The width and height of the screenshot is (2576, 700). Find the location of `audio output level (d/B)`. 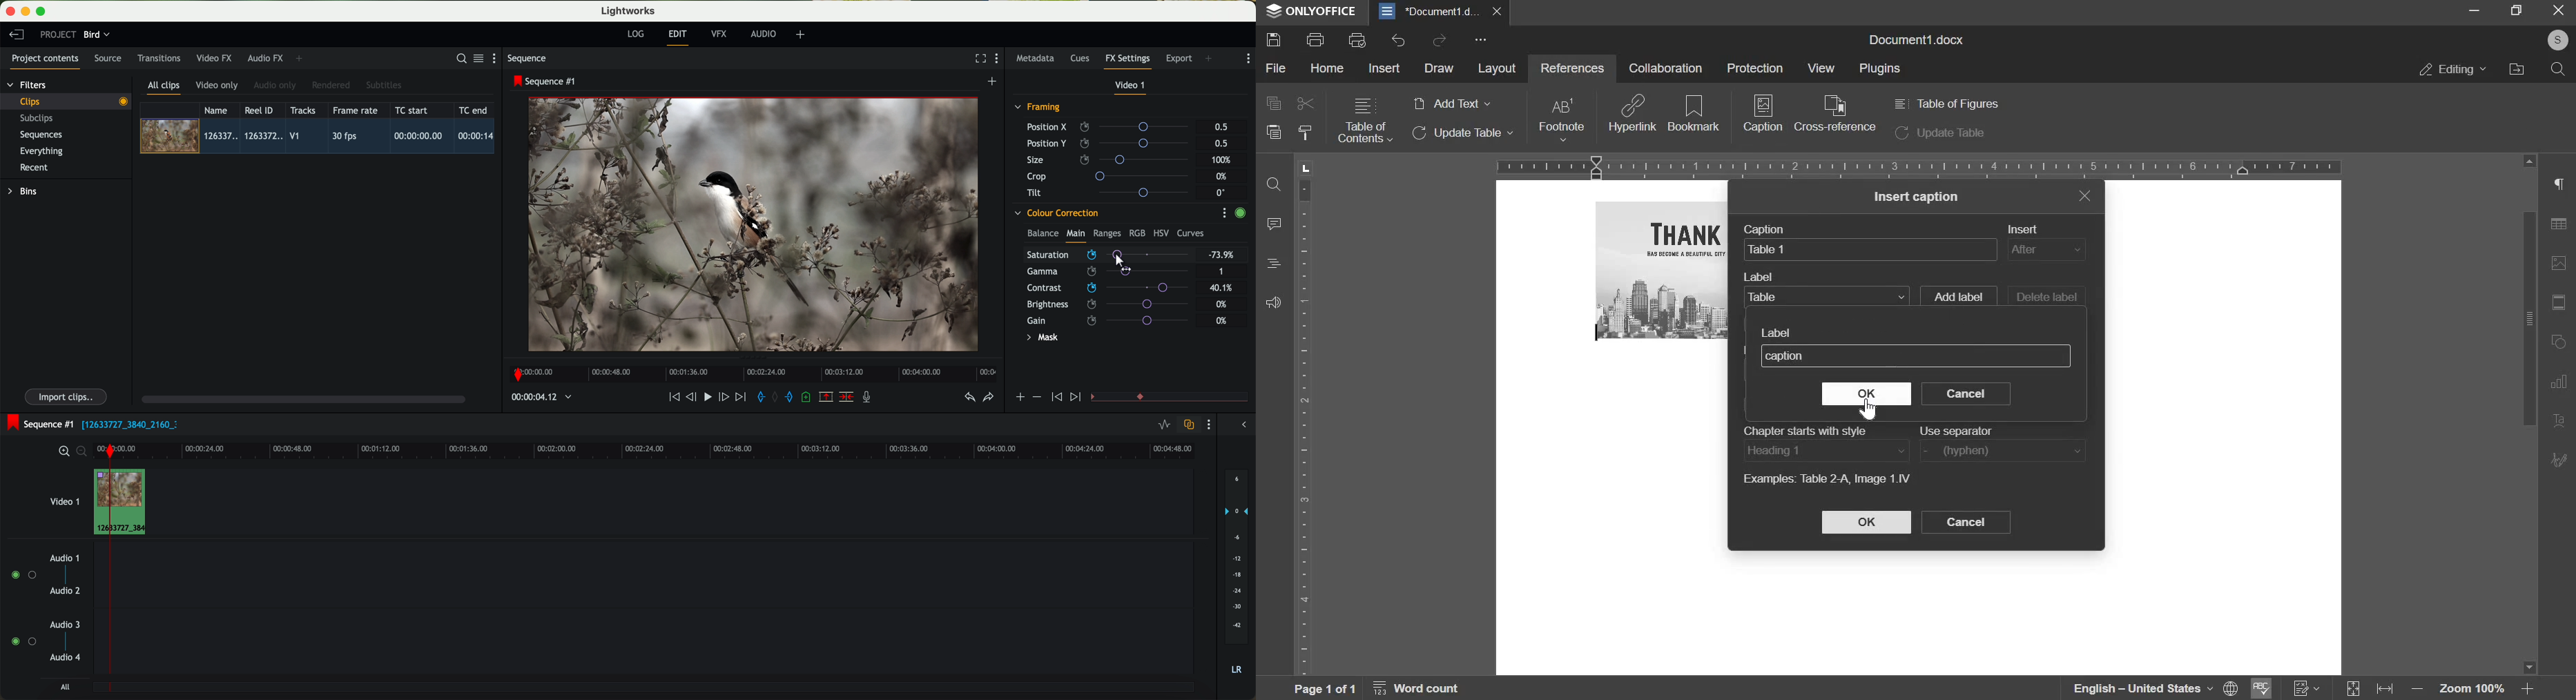

audio output level (d/B) is located at coordinates (1238, 575).